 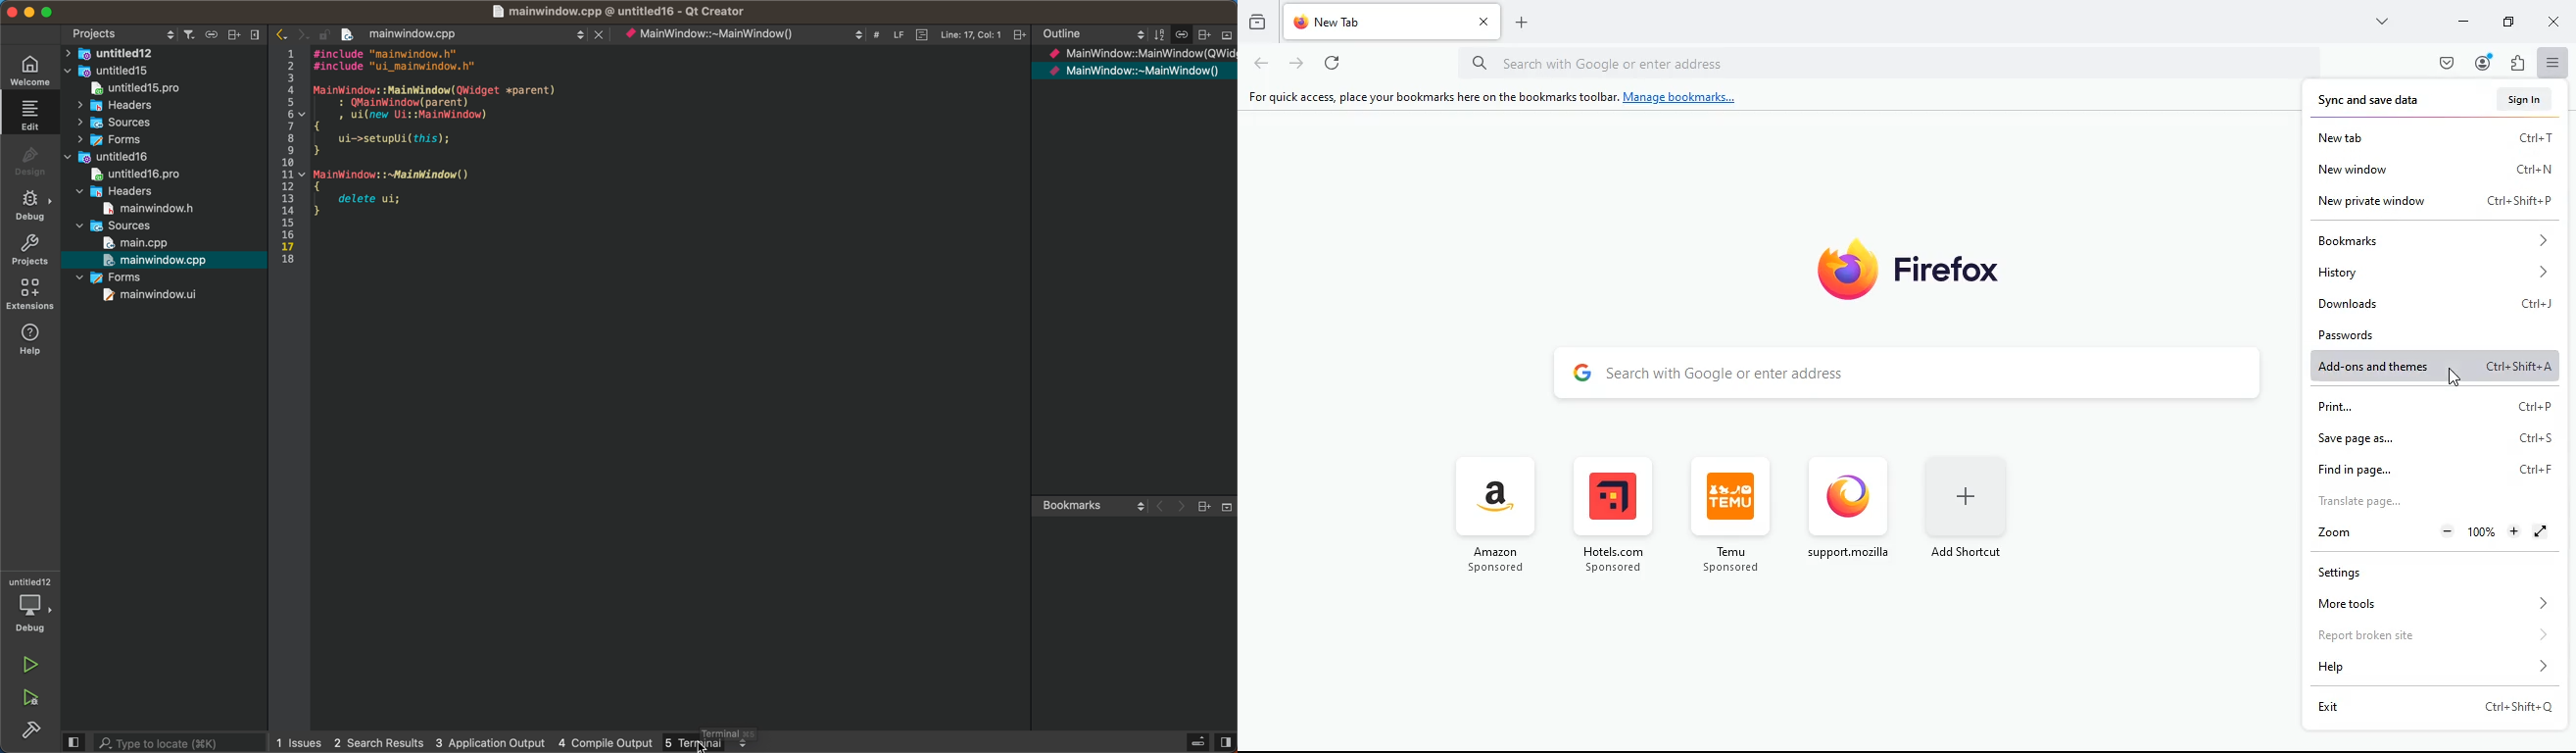 I want to click on Code block for main window, so click(x=452, y=134).